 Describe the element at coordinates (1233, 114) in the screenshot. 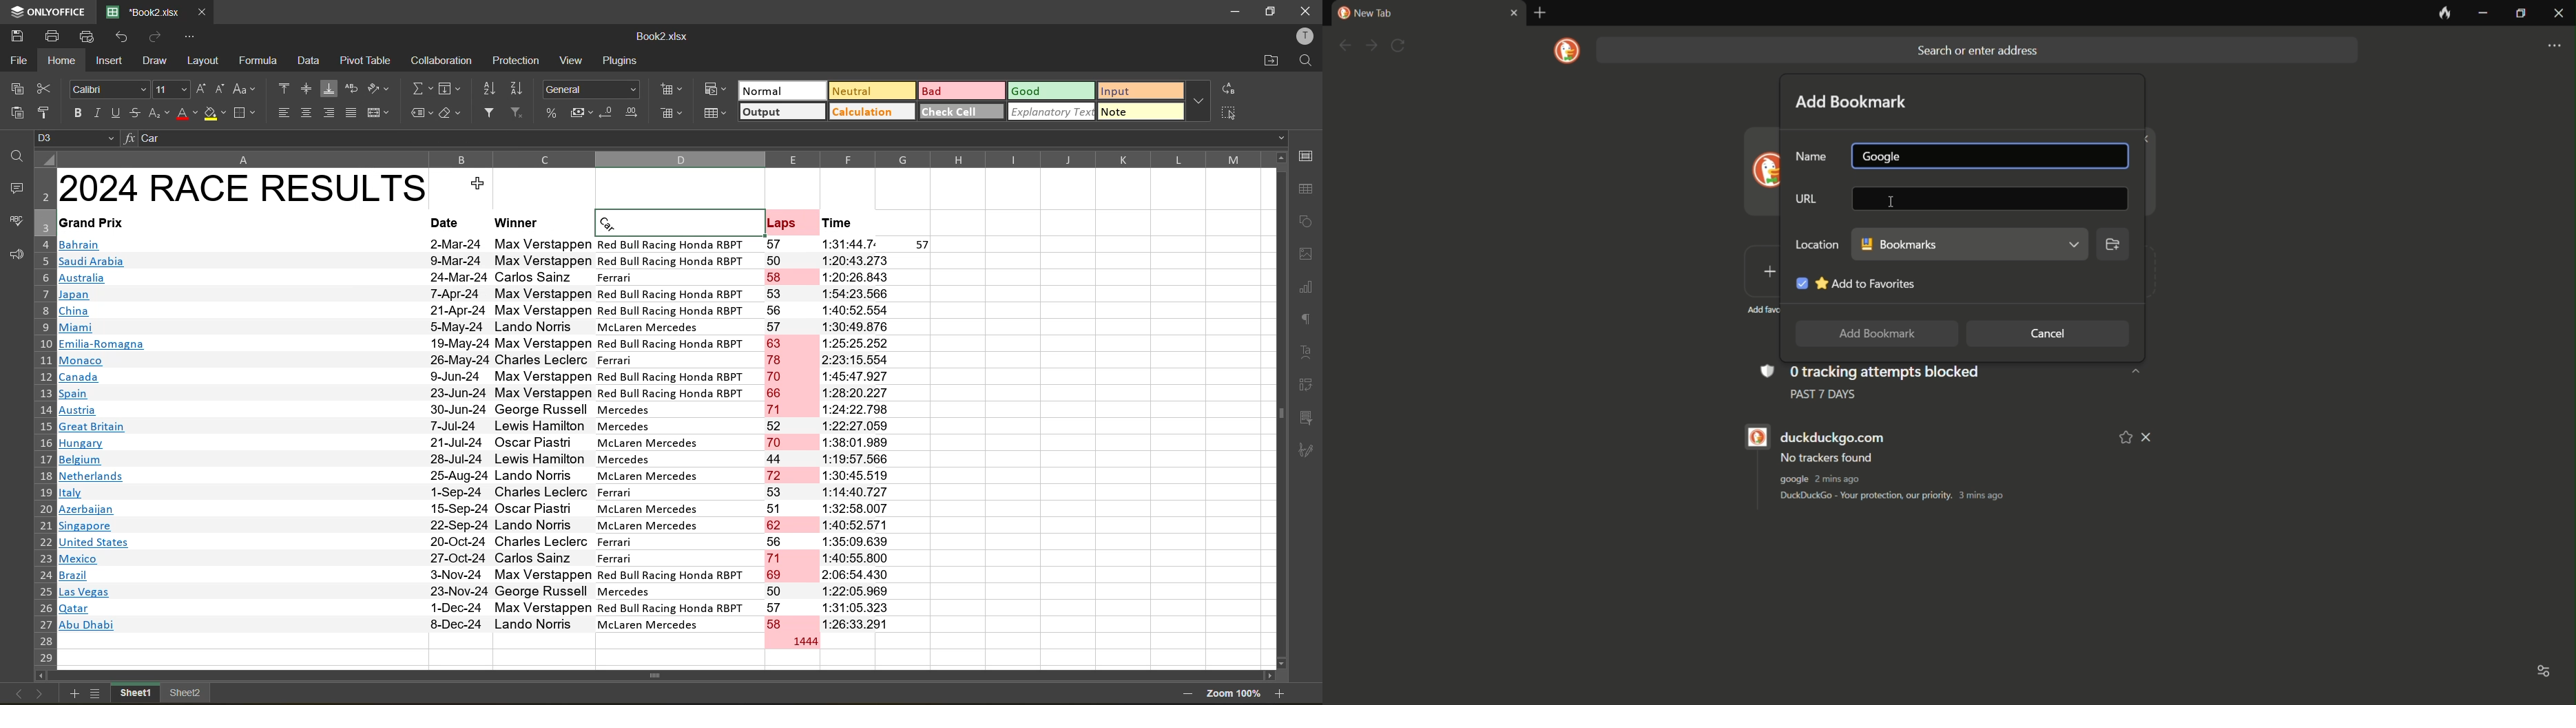

I see `select all` at that location.